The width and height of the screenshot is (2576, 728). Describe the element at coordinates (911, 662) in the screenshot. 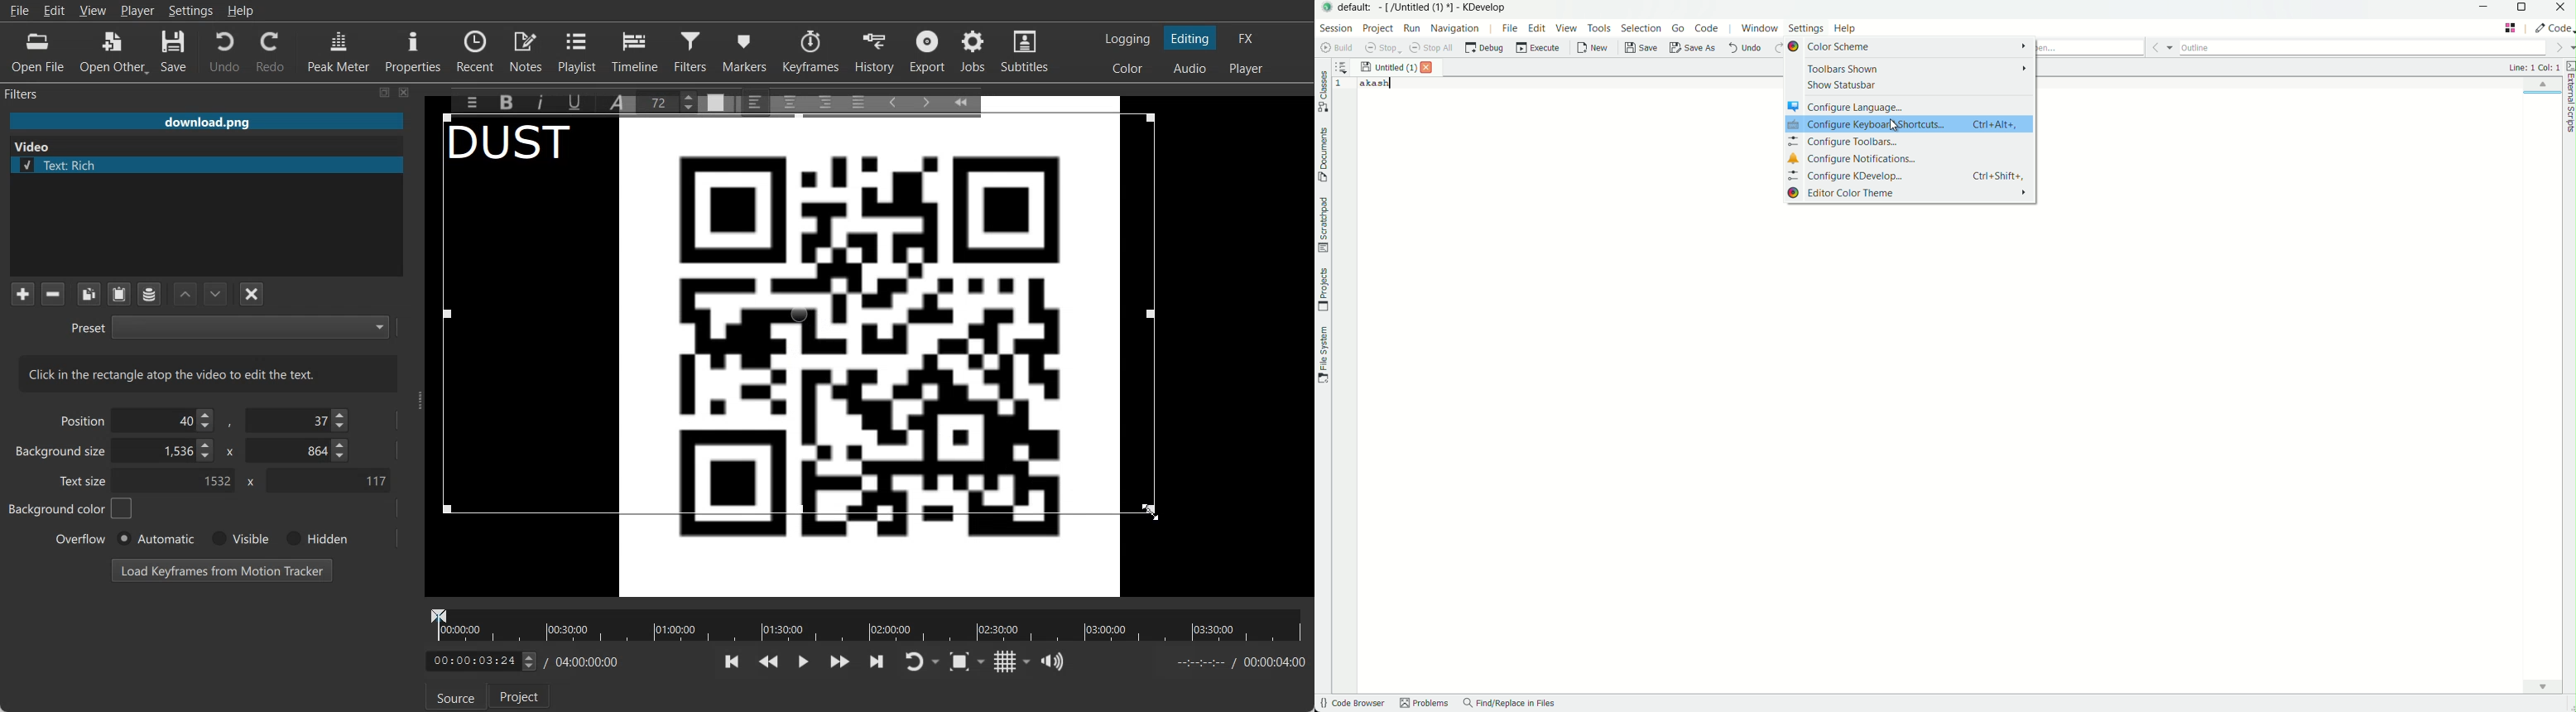

I see `Toggle player lopping` at that location.